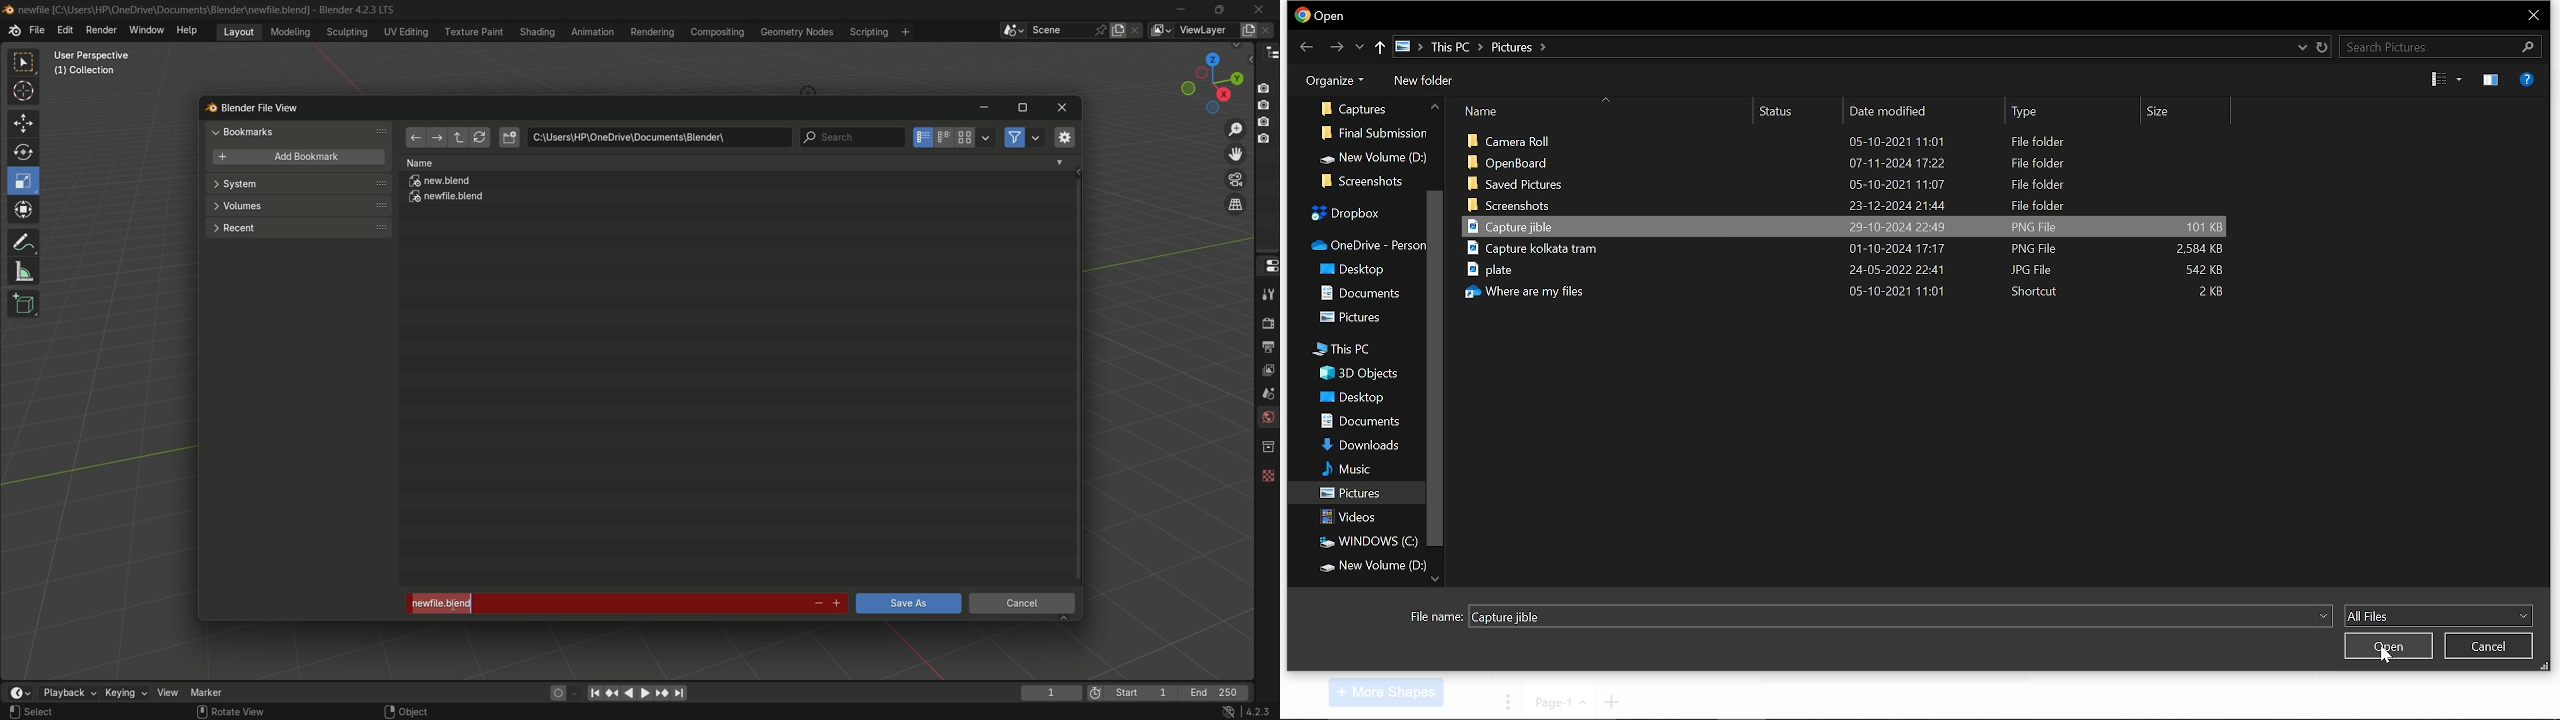 The width and height of the screenshot is (2576, 728). I want to click on files, so click(1841, 205).